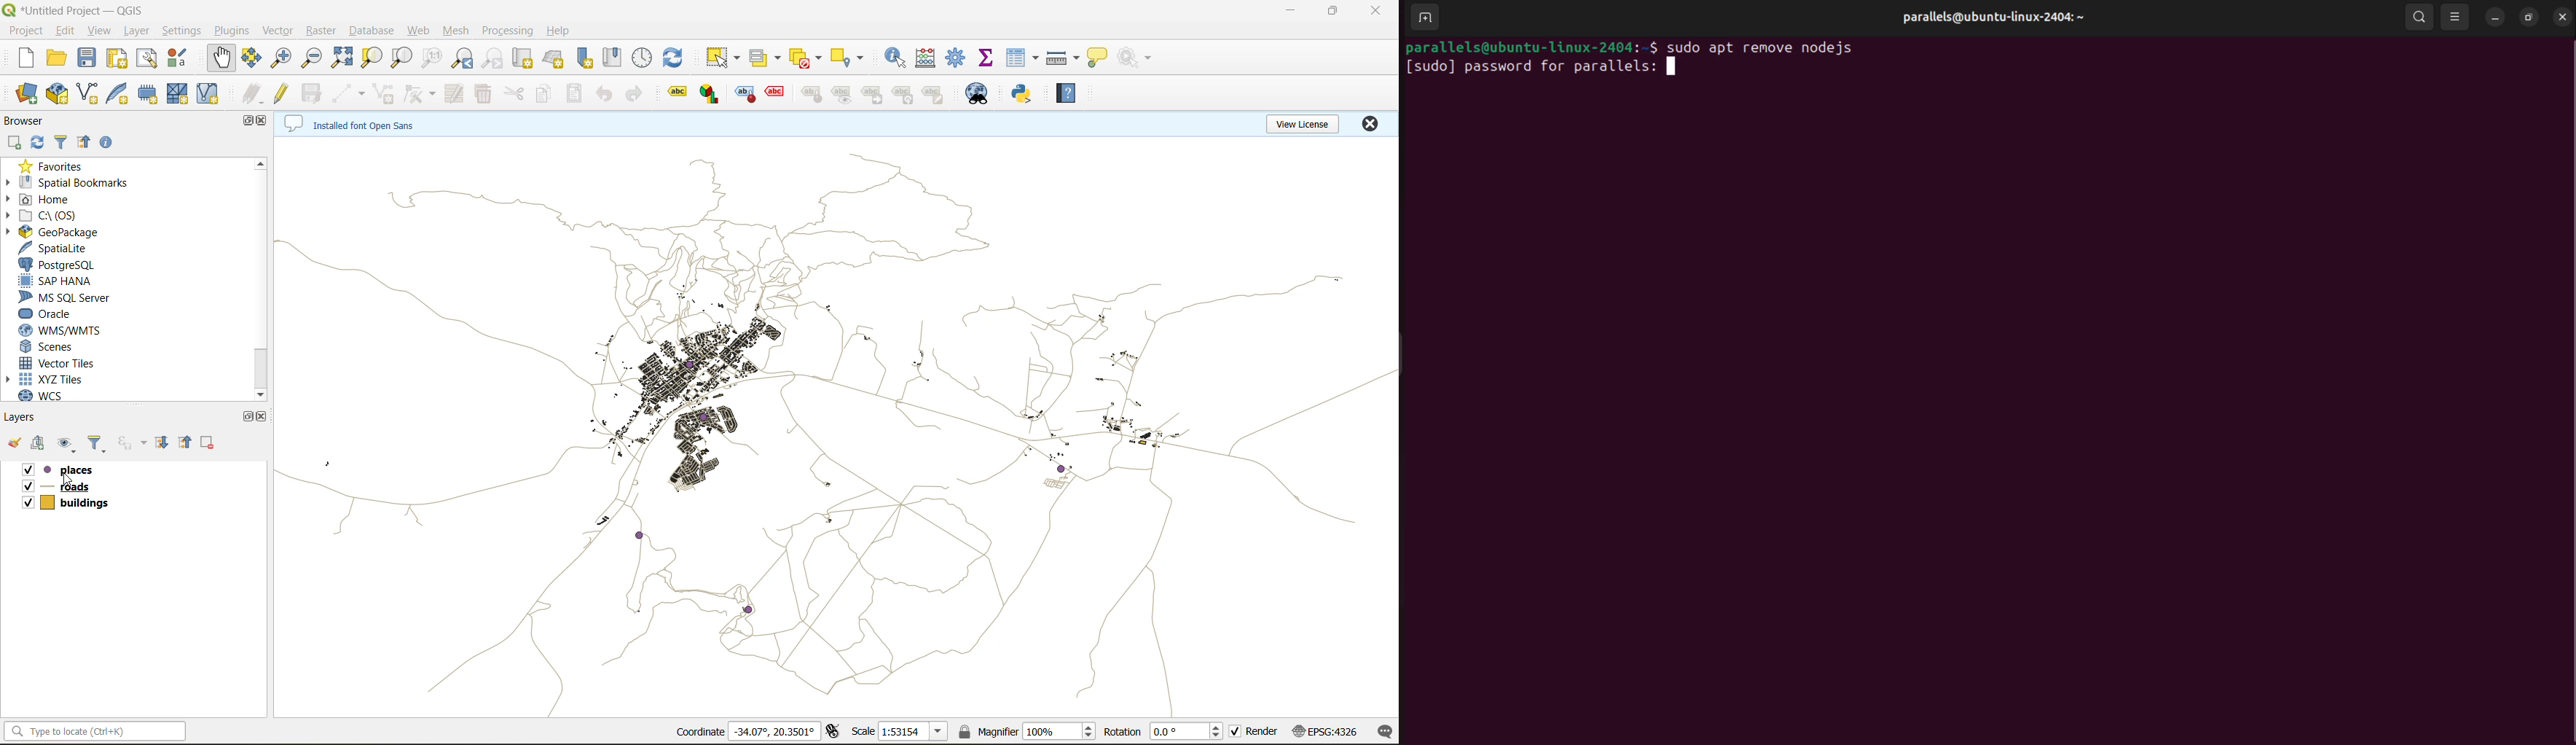 This screenshot has width=2576, height=756. What do you see at coordinates (1551, 70) in the screenshot?
I see `[sudo] password for parallels:` at bounding box center [1551, 70].